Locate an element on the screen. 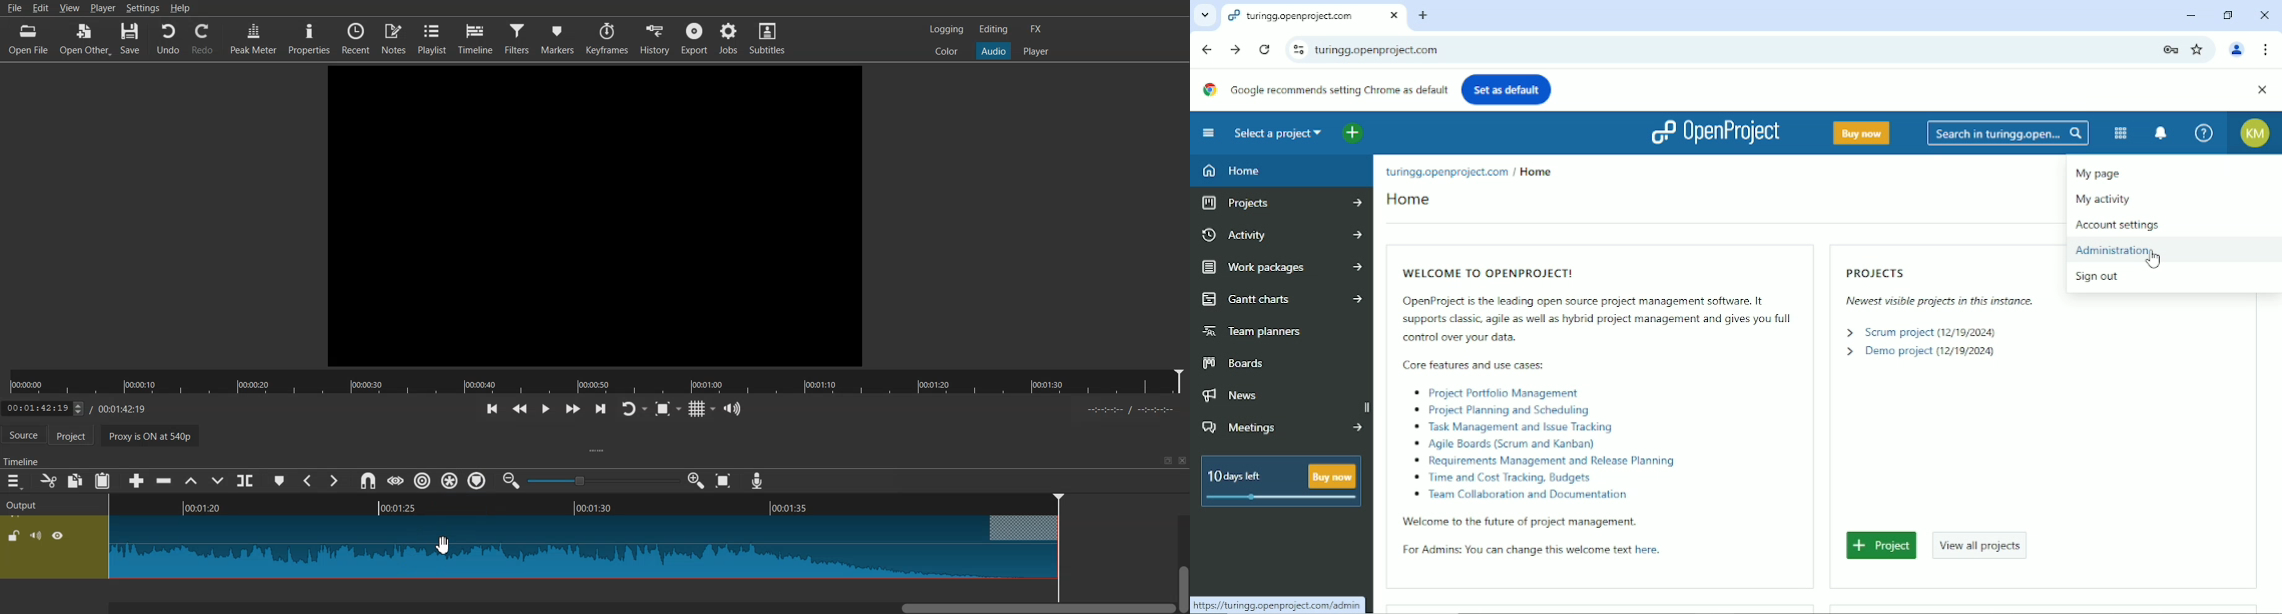 This screenshot has width=2296, height=616. Close is located at coordinates (2261, 90).